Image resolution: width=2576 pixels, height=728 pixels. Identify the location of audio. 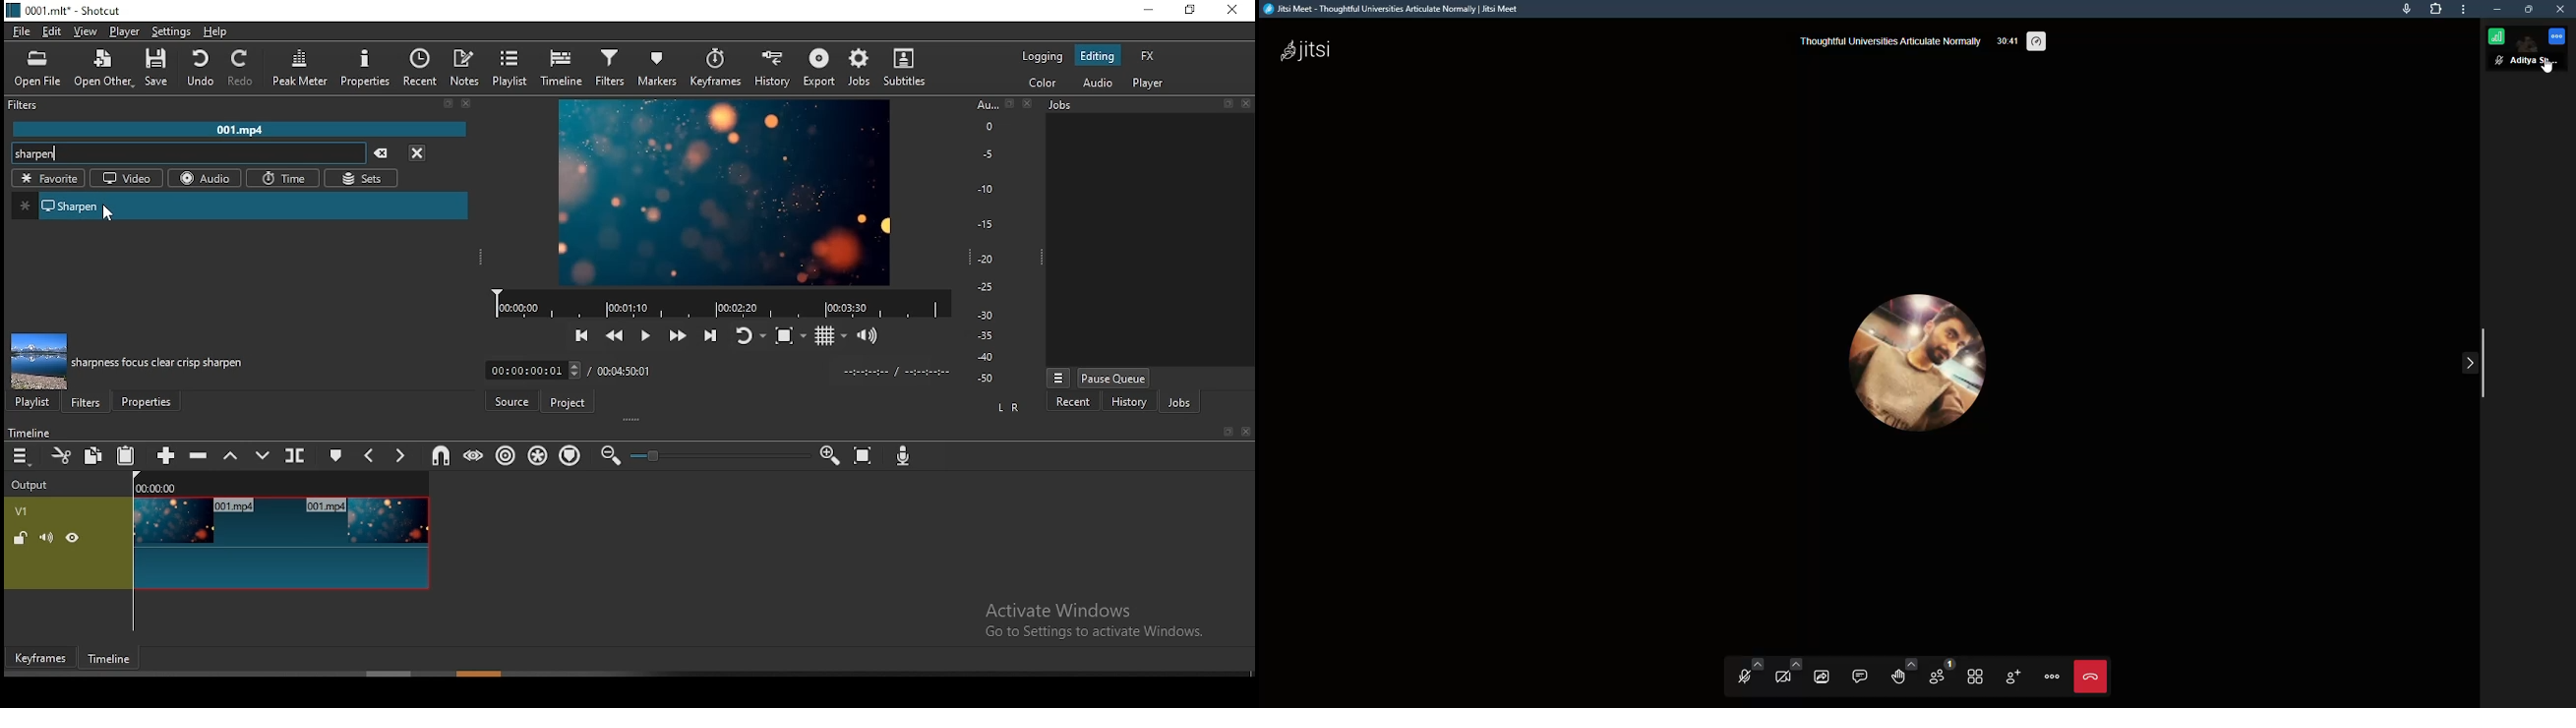
(204, 178).